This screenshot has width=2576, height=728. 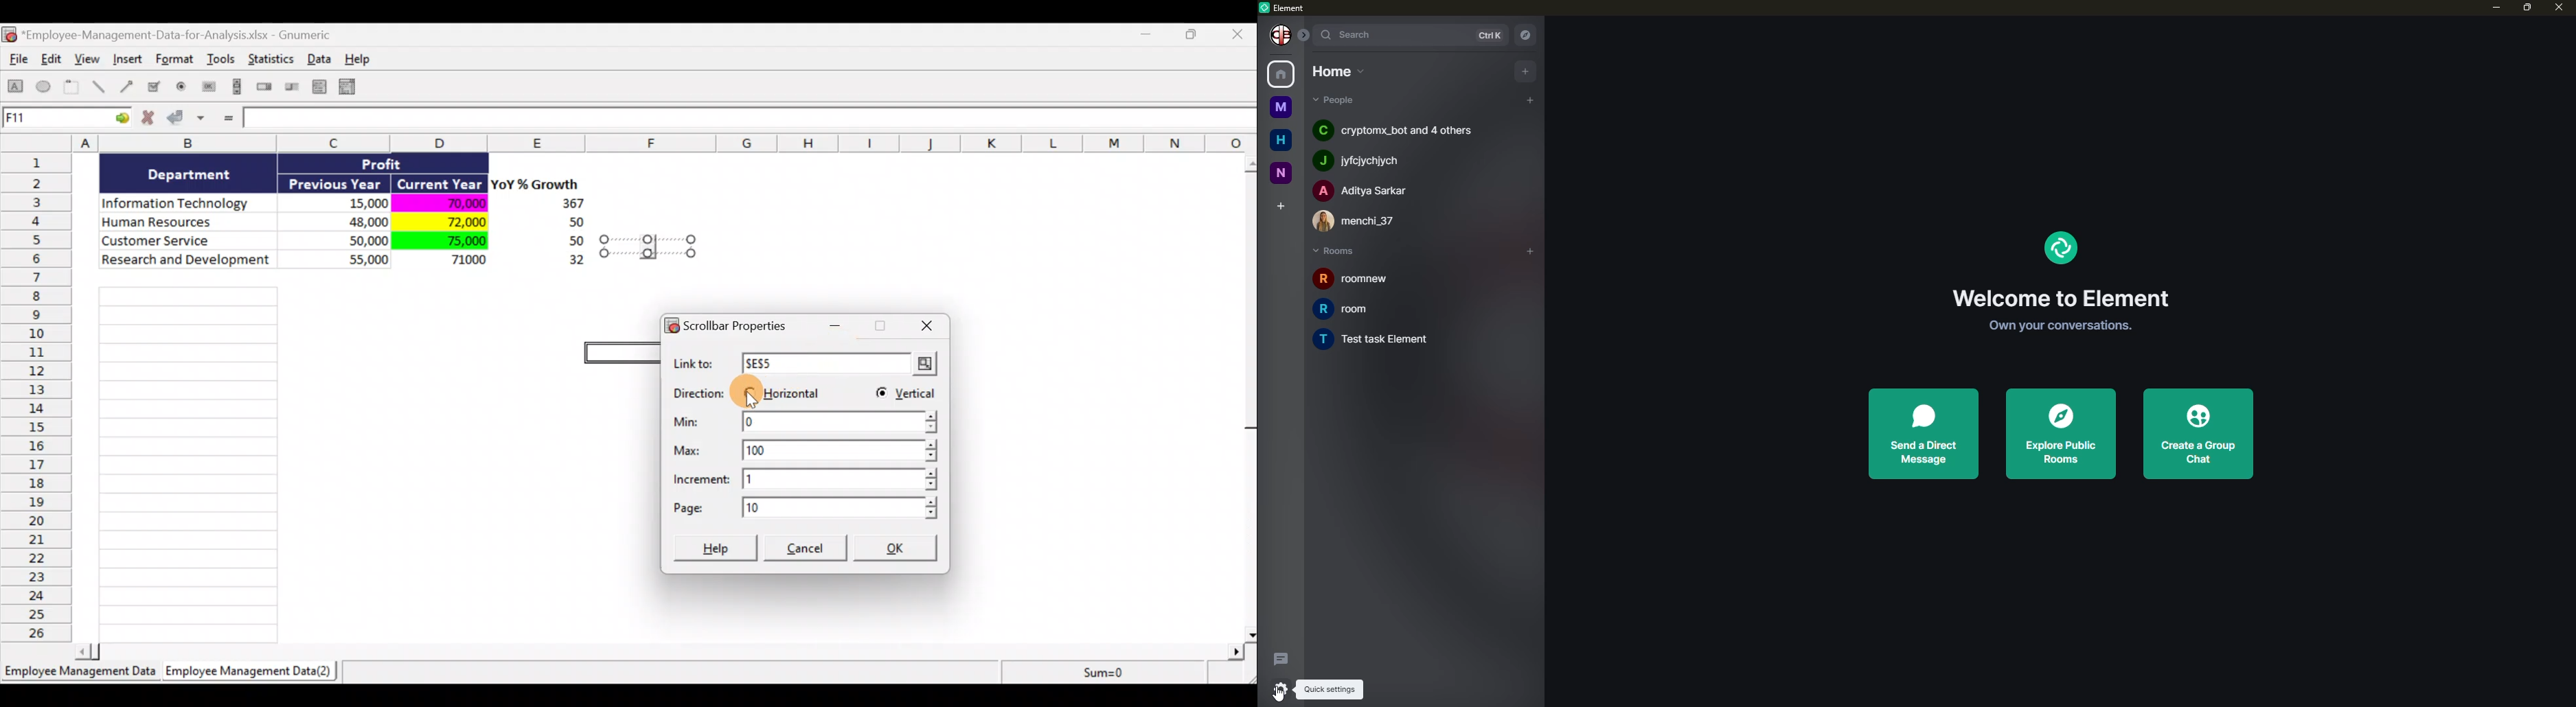 I want to click on people, so click(x=1367, y=220).